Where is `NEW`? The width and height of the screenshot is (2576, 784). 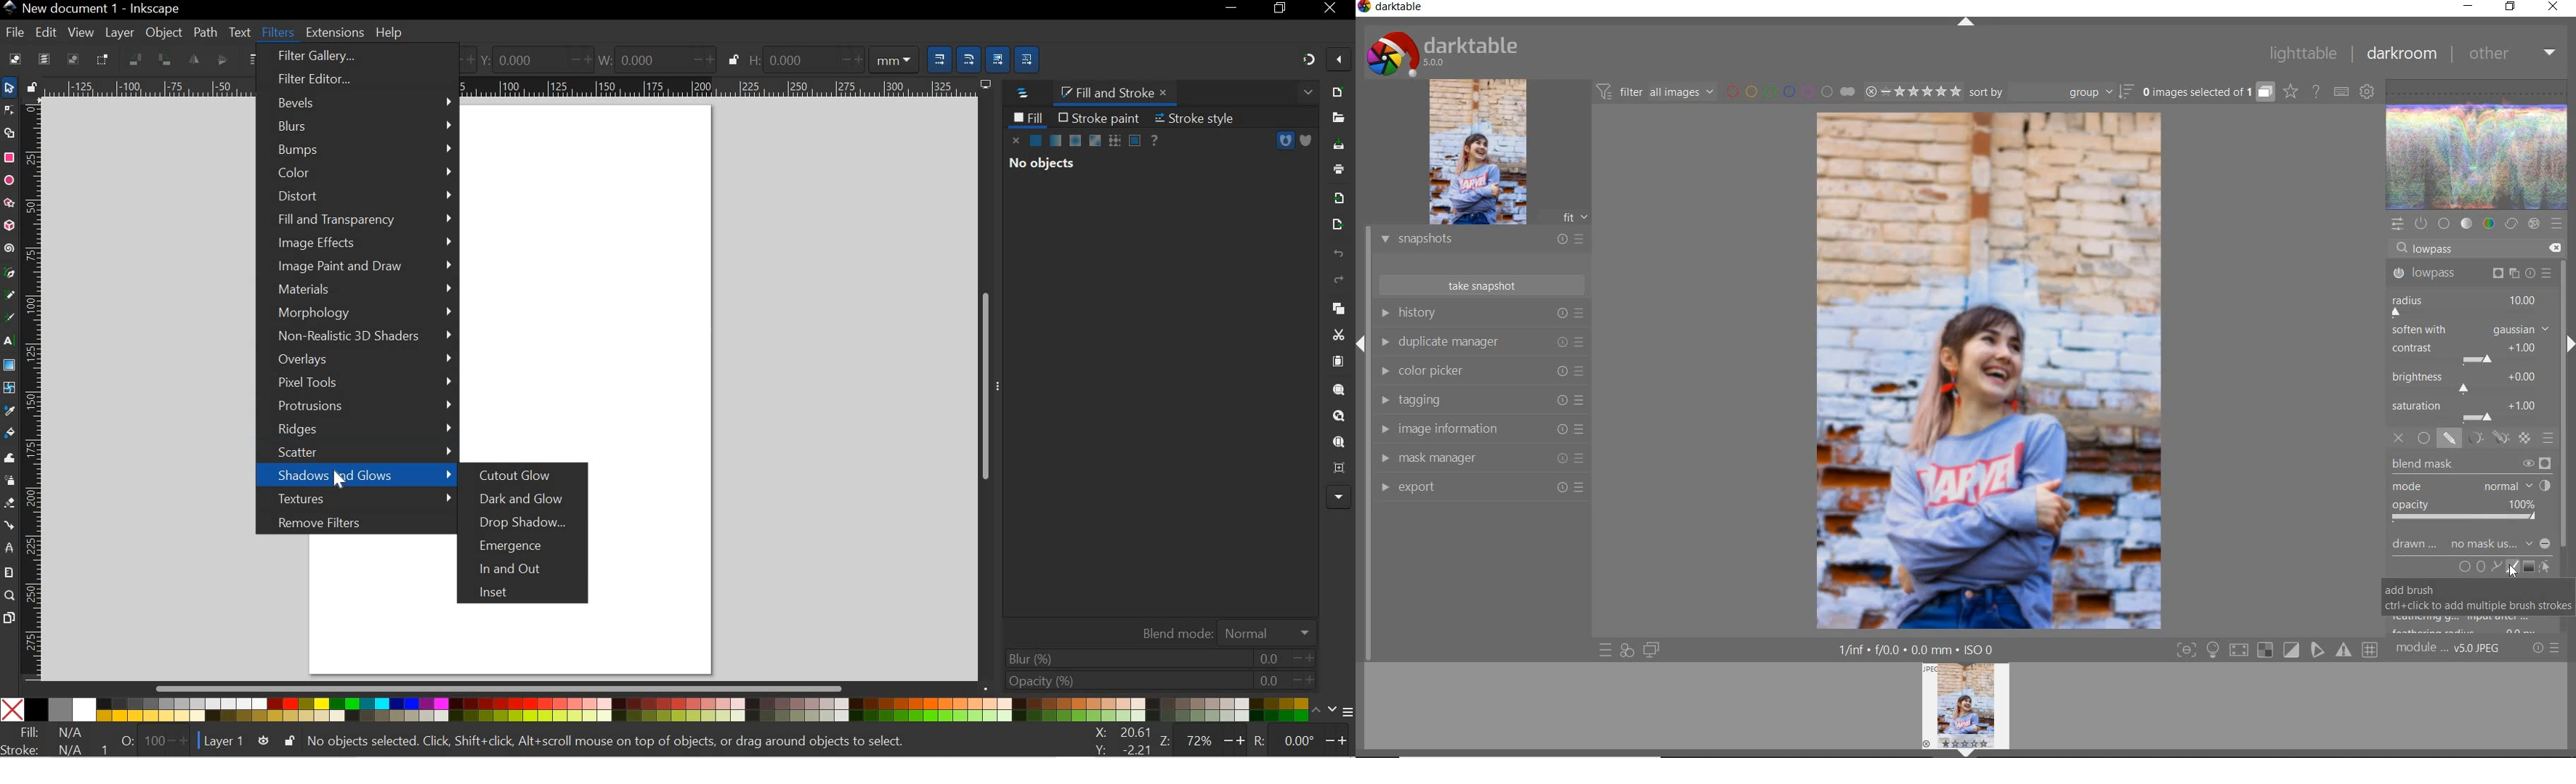
NEW is located at coordinates (1339, 91).